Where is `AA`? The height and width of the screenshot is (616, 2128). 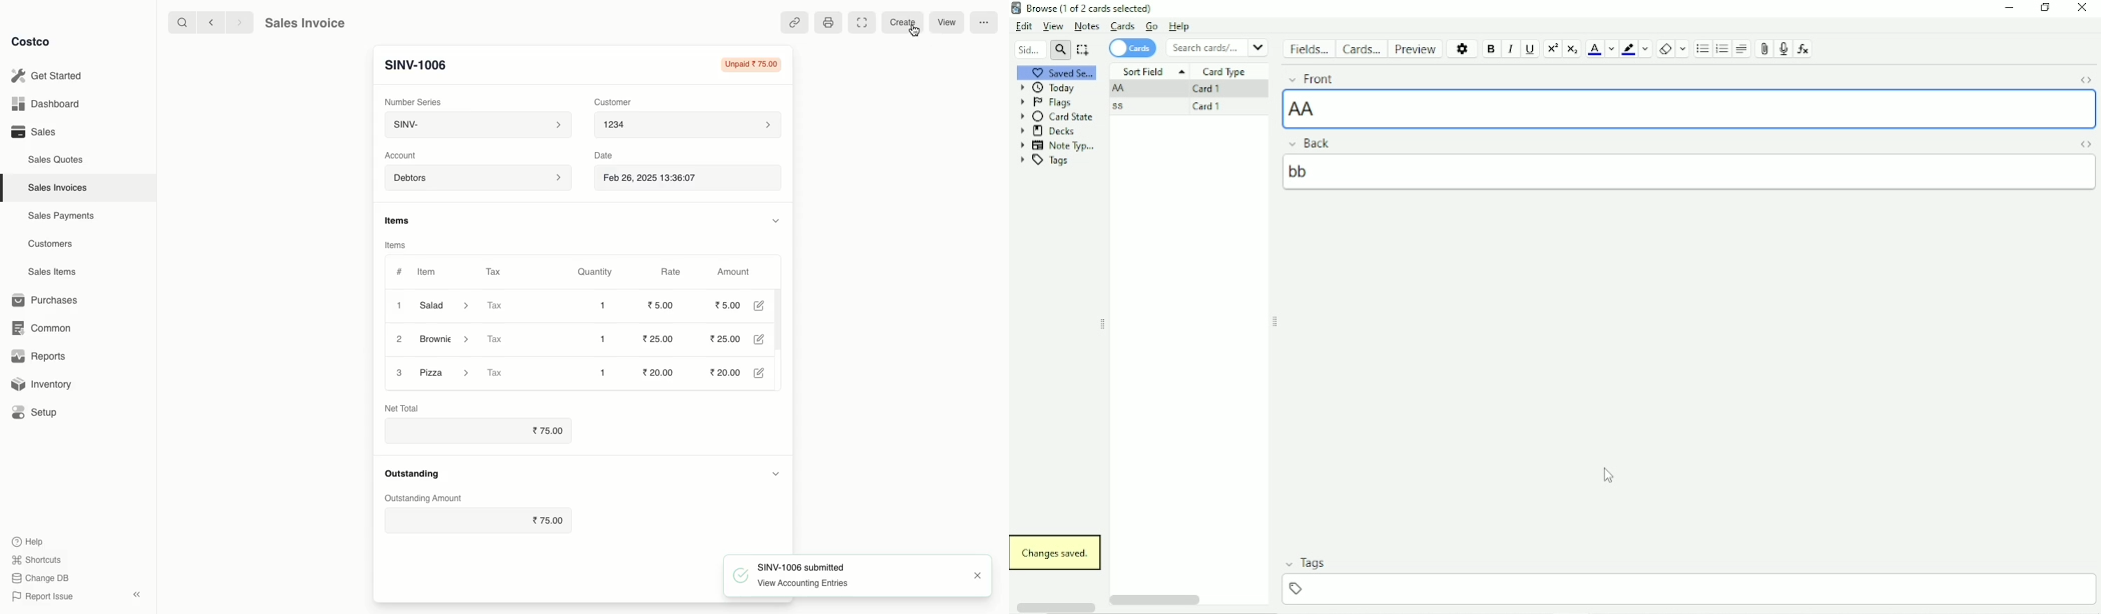 AA is located at coordinates (1689, 109).